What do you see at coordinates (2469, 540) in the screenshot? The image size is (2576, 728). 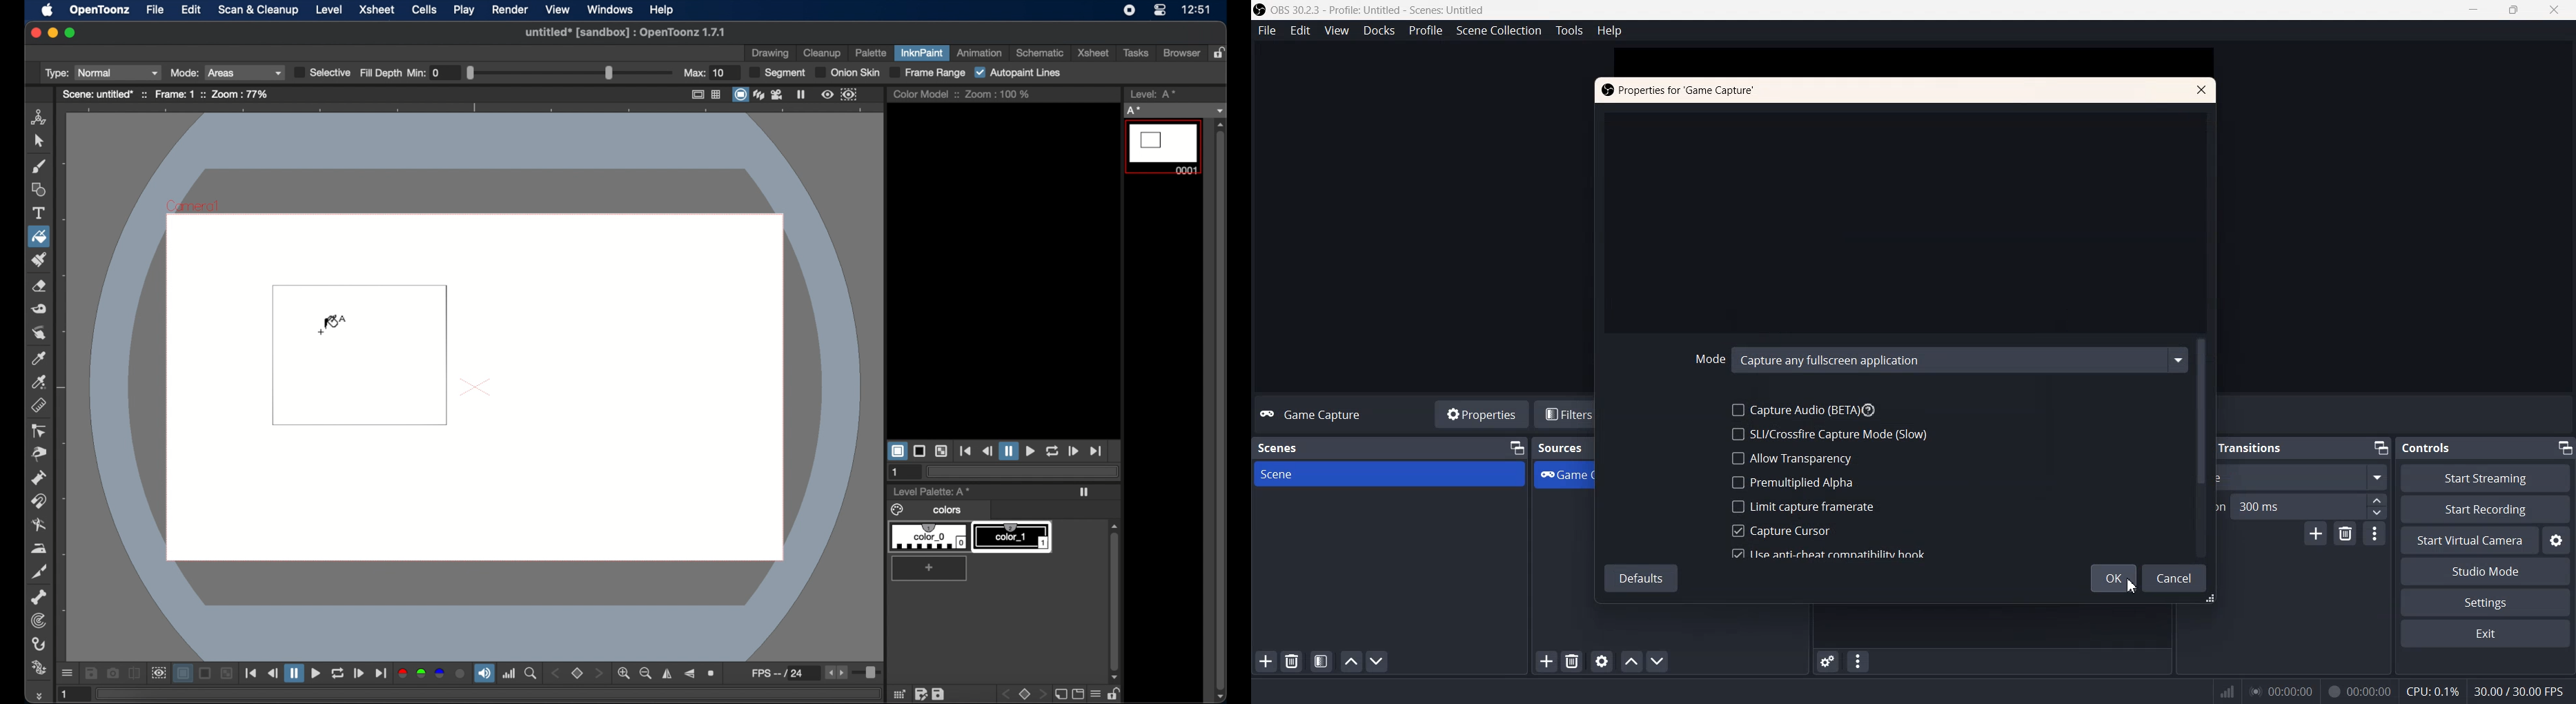 I see `Start Virtual Camera` at bounding box center [2469, 540].